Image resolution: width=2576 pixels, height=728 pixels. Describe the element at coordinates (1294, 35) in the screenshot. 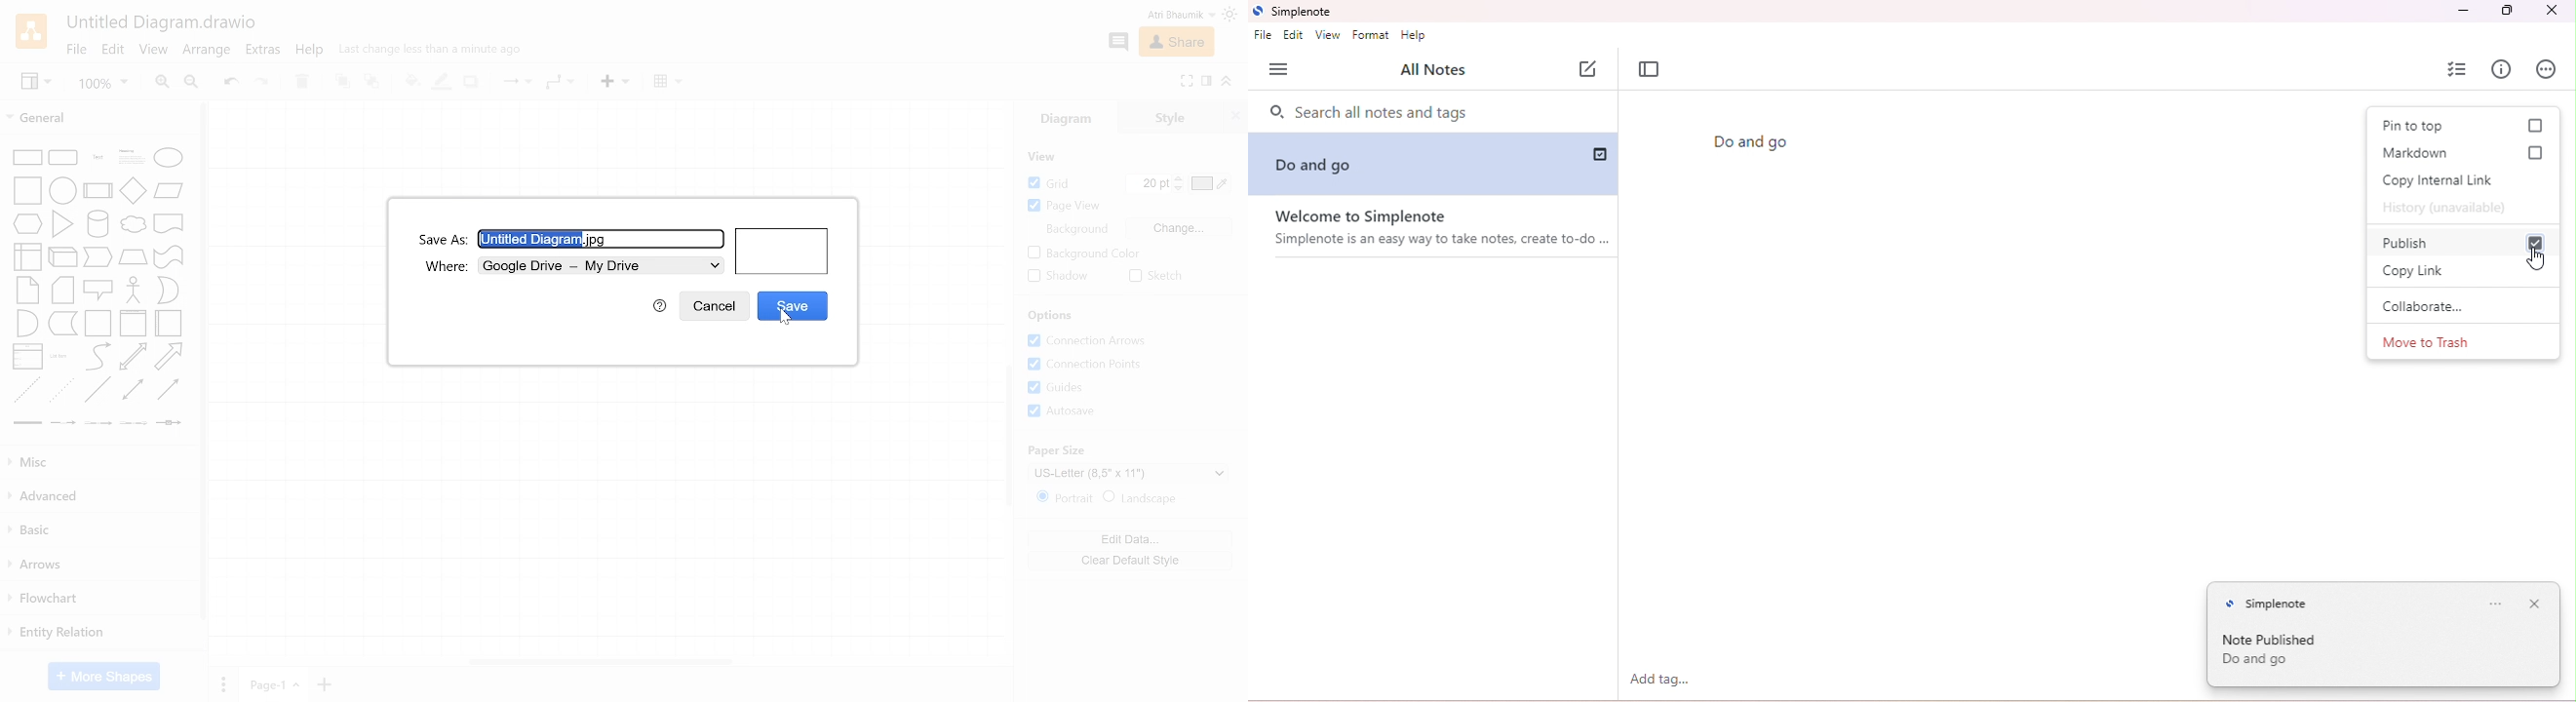

I see `edit` at that location.